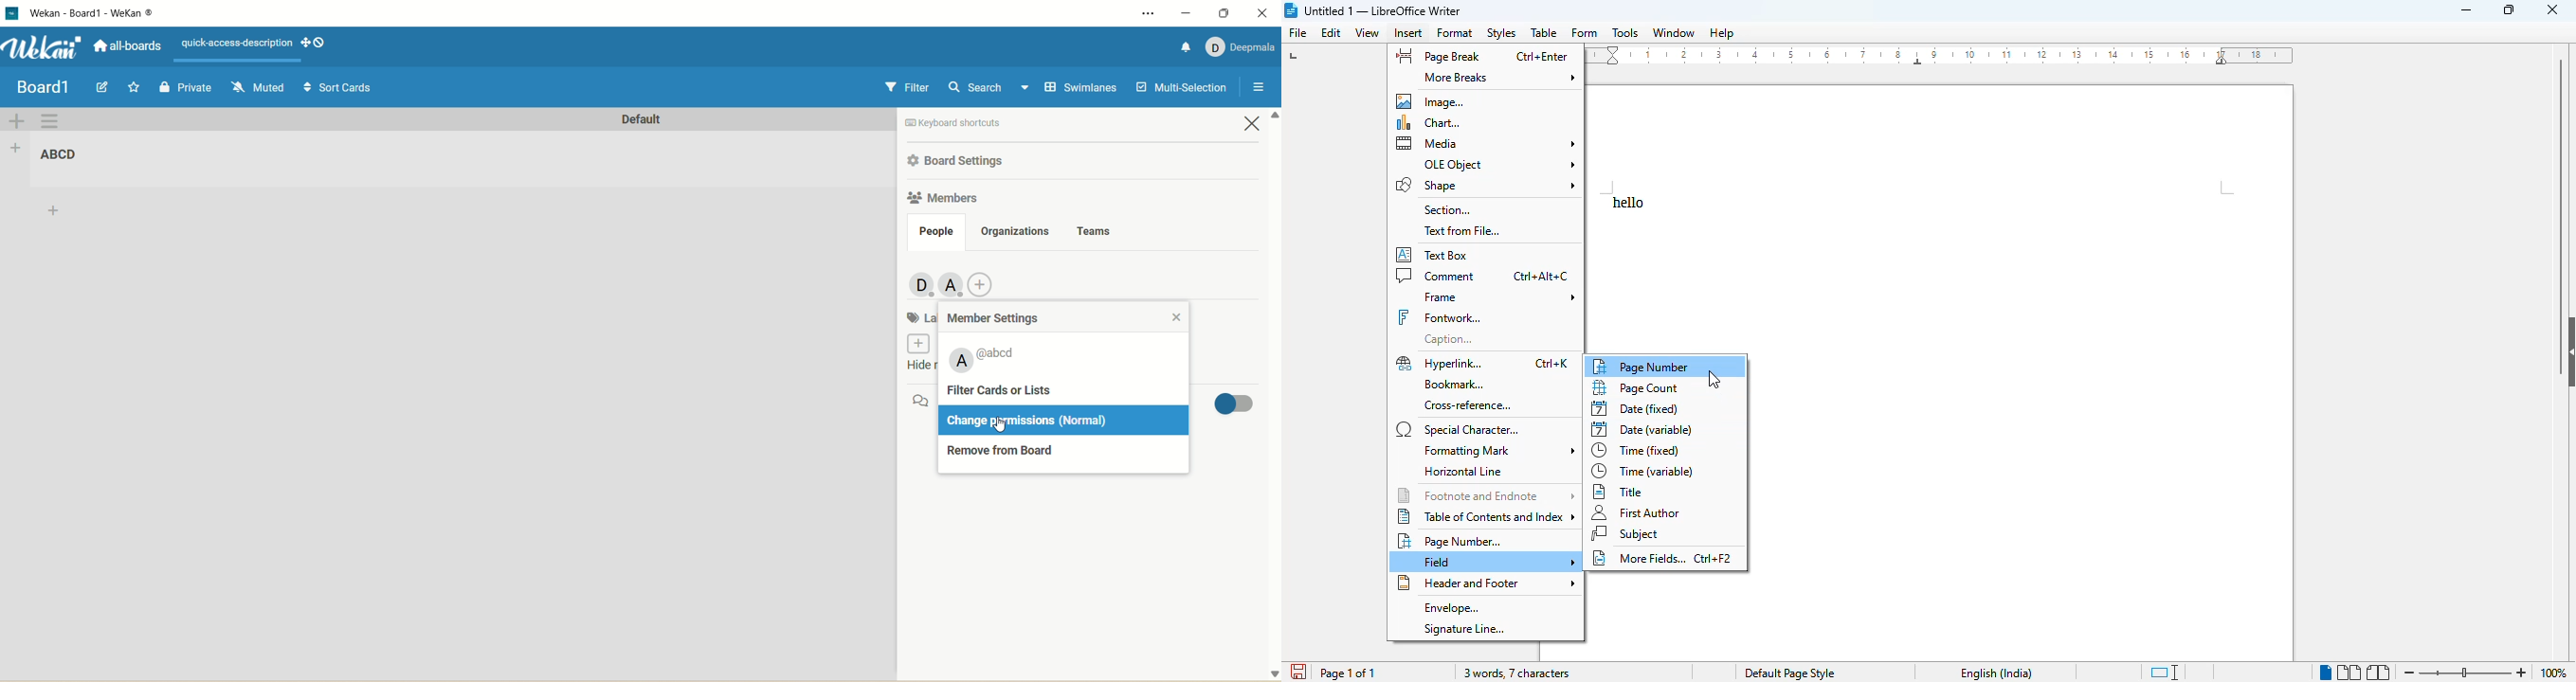  I want to click on title, so click(1384, 10).